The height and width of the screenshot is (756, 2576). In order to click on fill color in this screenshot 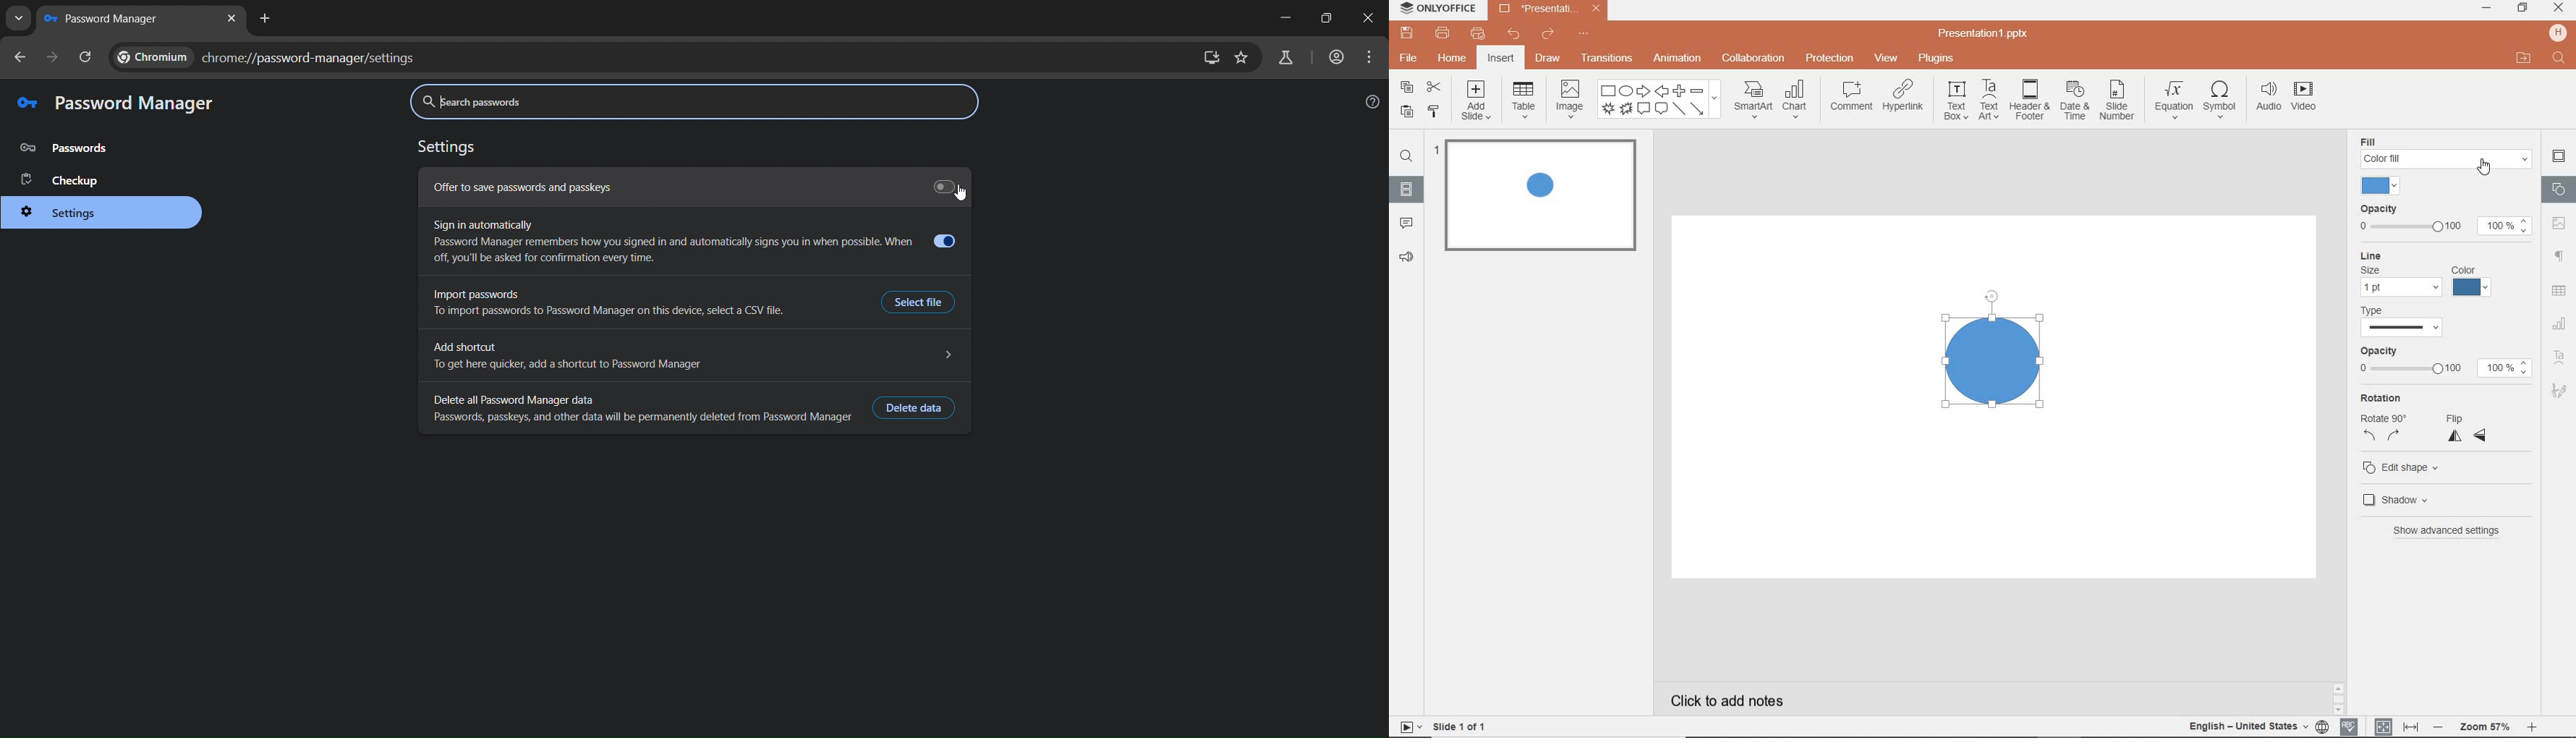, I will do `click(2382, 186)`.